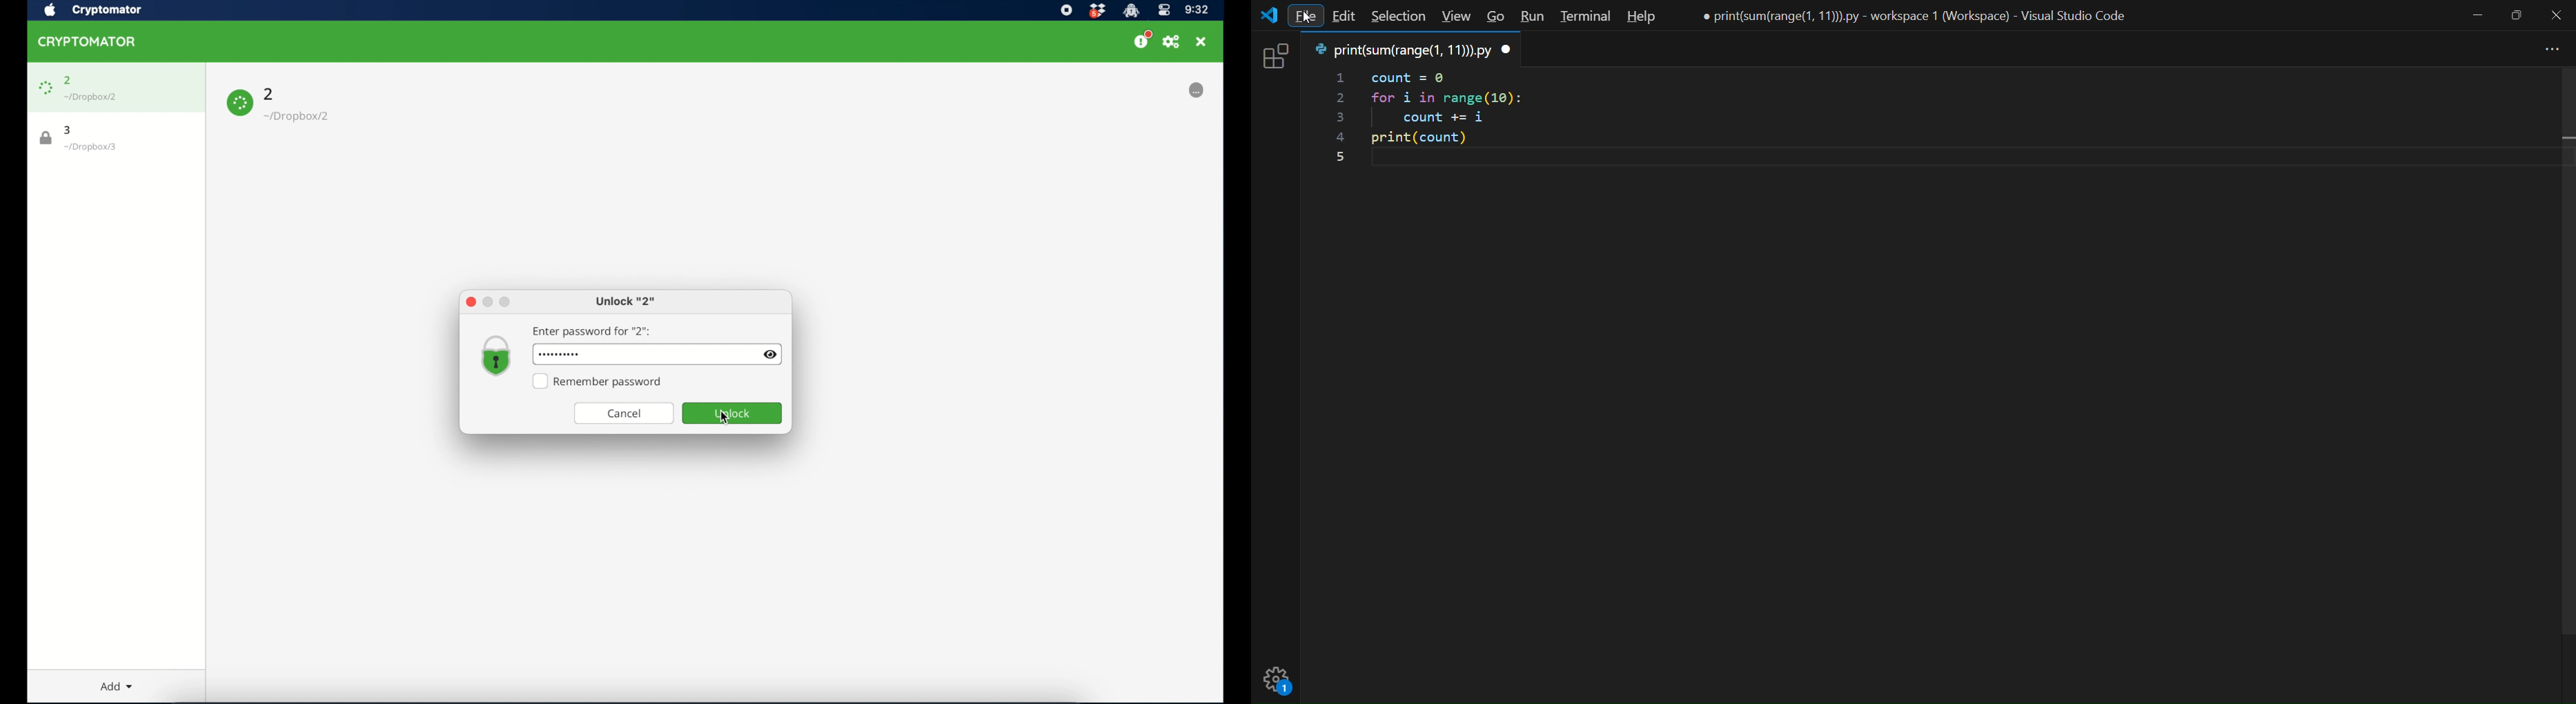 This screenshot has width=2576, height=728. What do you see at coordinates (1453, 17) in the screenshot?
I see `view` at bounding box center [1453, 17].